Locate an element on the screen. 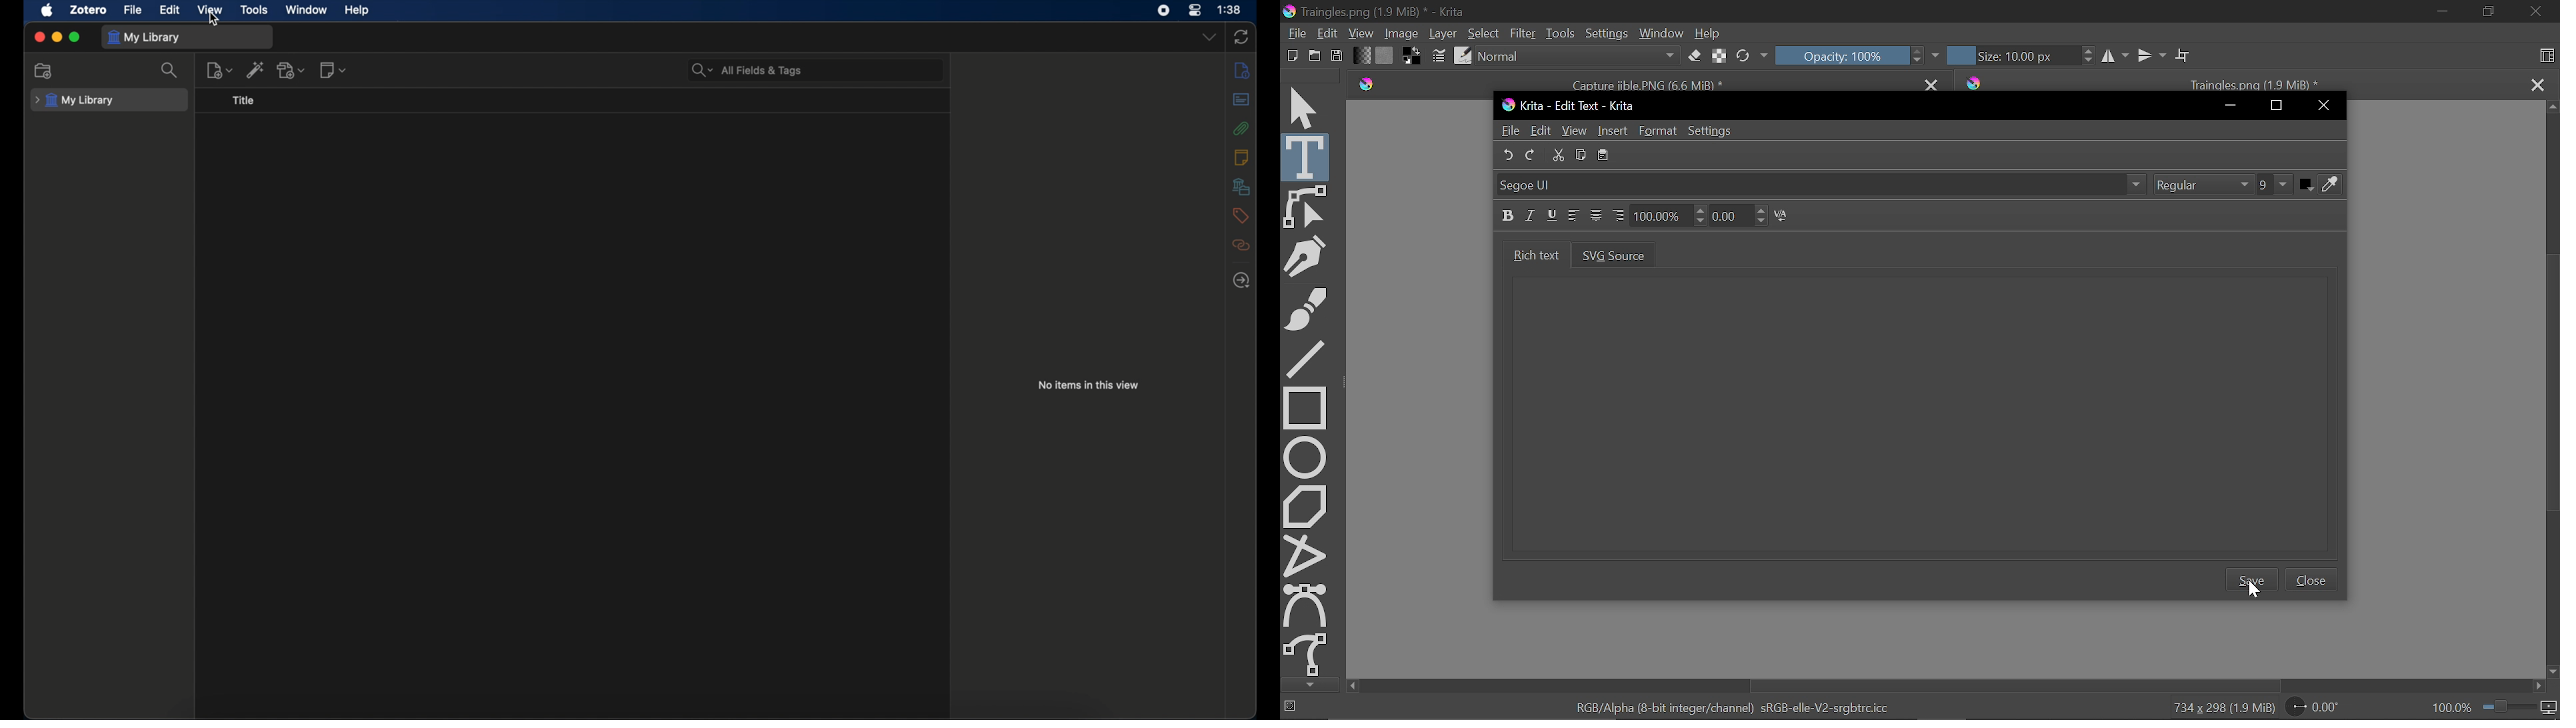 This screenshot has height=728, width=2576. Traingles.png (1.9 MiB) * is located at coordinates (2238, 81).